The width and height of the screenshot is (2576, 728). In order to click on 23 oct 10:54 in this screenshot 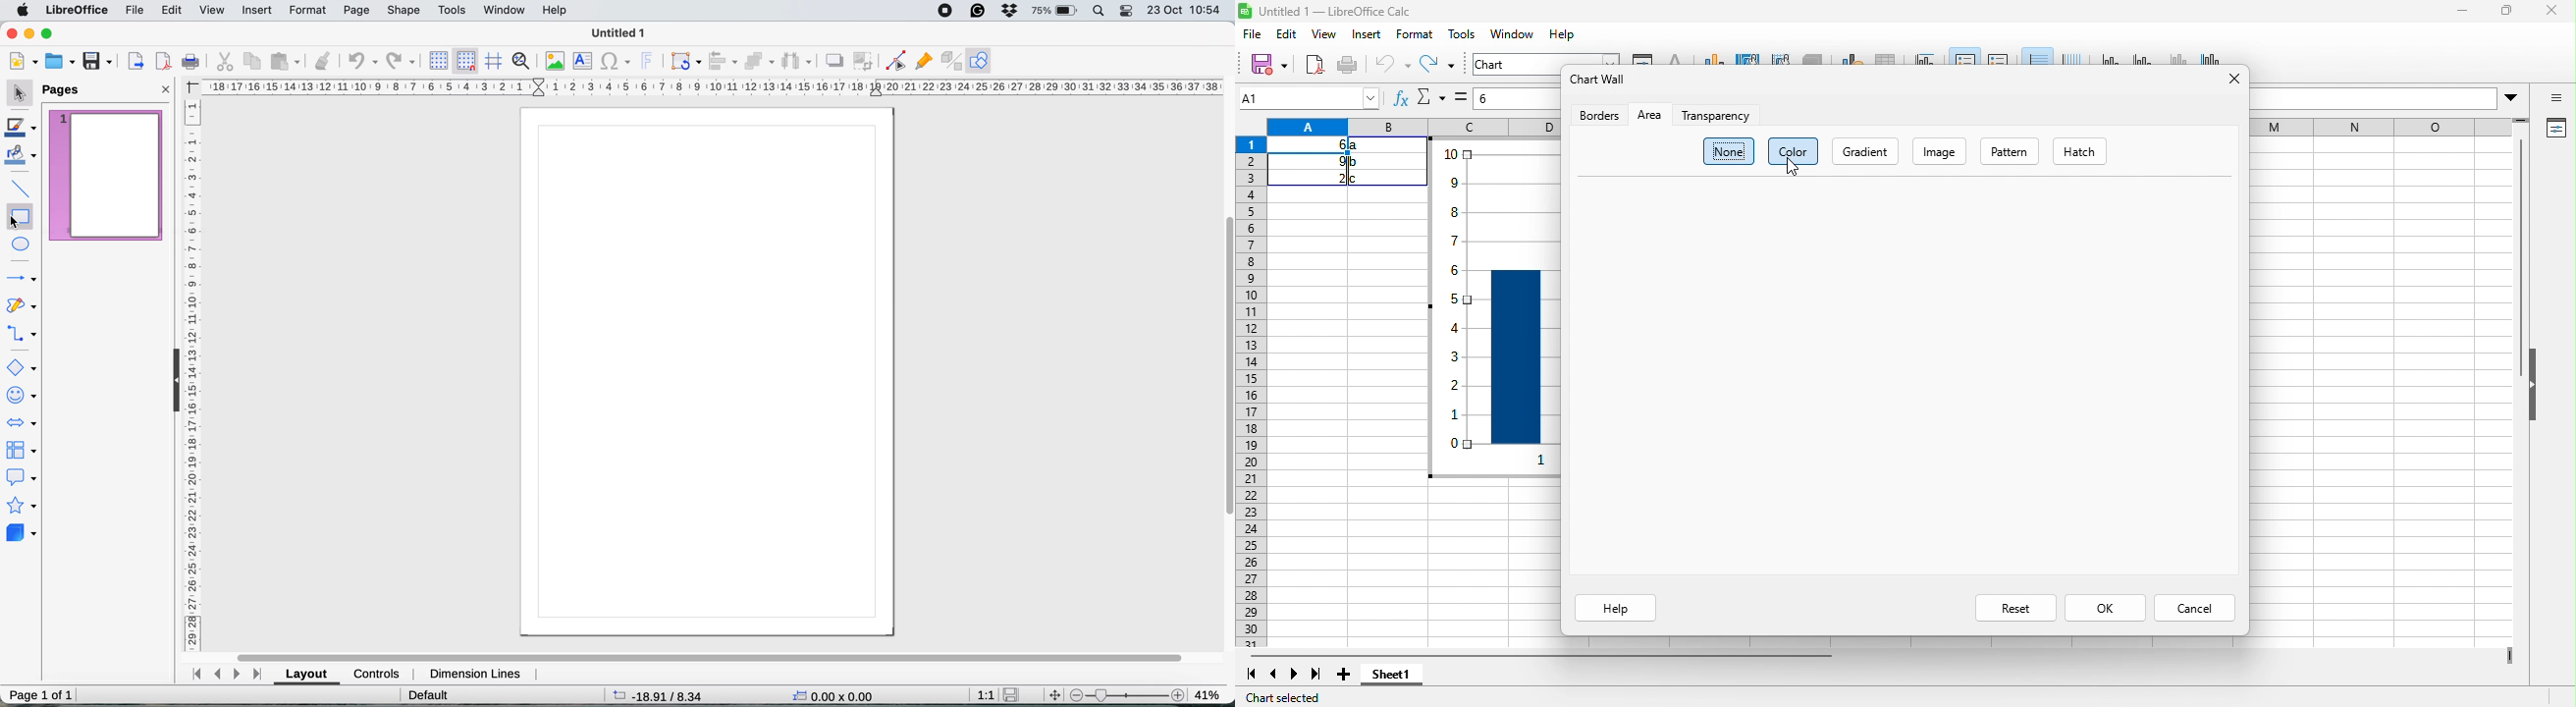, I will do `click(1186, 10)`.